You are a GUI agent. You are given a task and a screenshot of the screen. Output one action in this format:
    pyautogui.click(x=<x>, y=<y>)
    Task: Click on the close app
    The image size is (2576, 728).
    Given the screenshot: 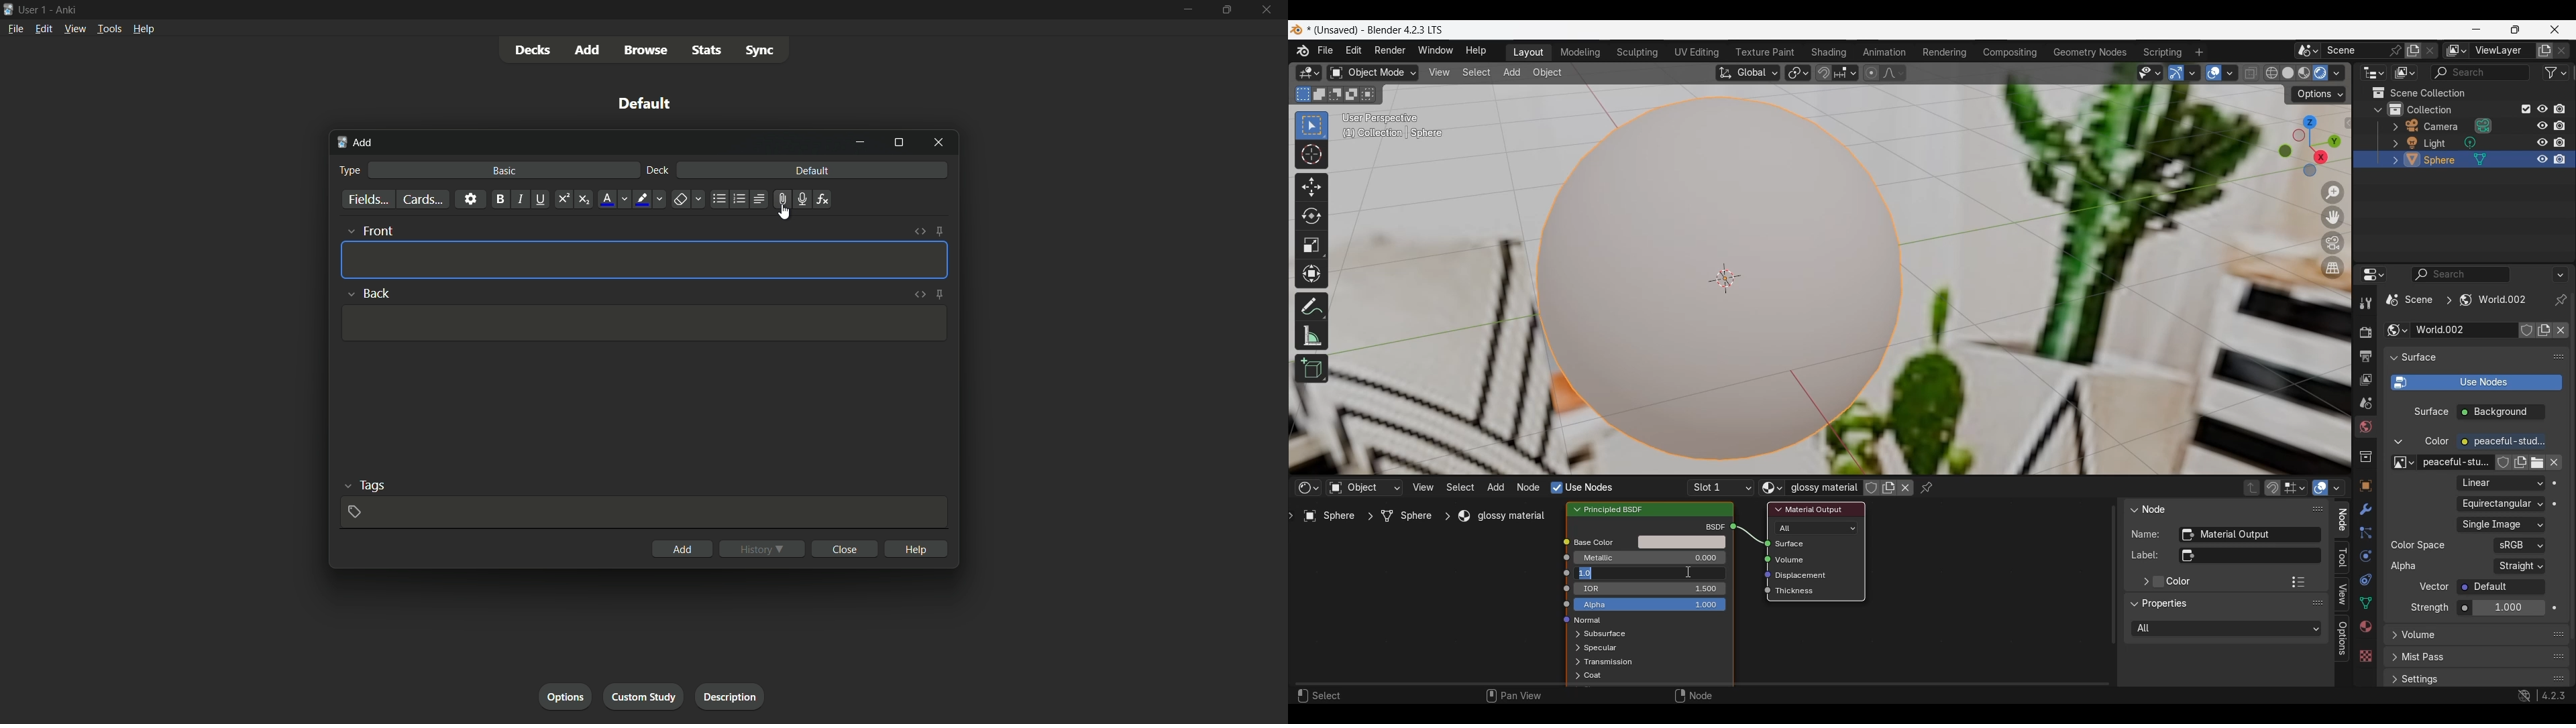 What is the action you would take?
    pyautogui.click(x=1269, y=10)
    